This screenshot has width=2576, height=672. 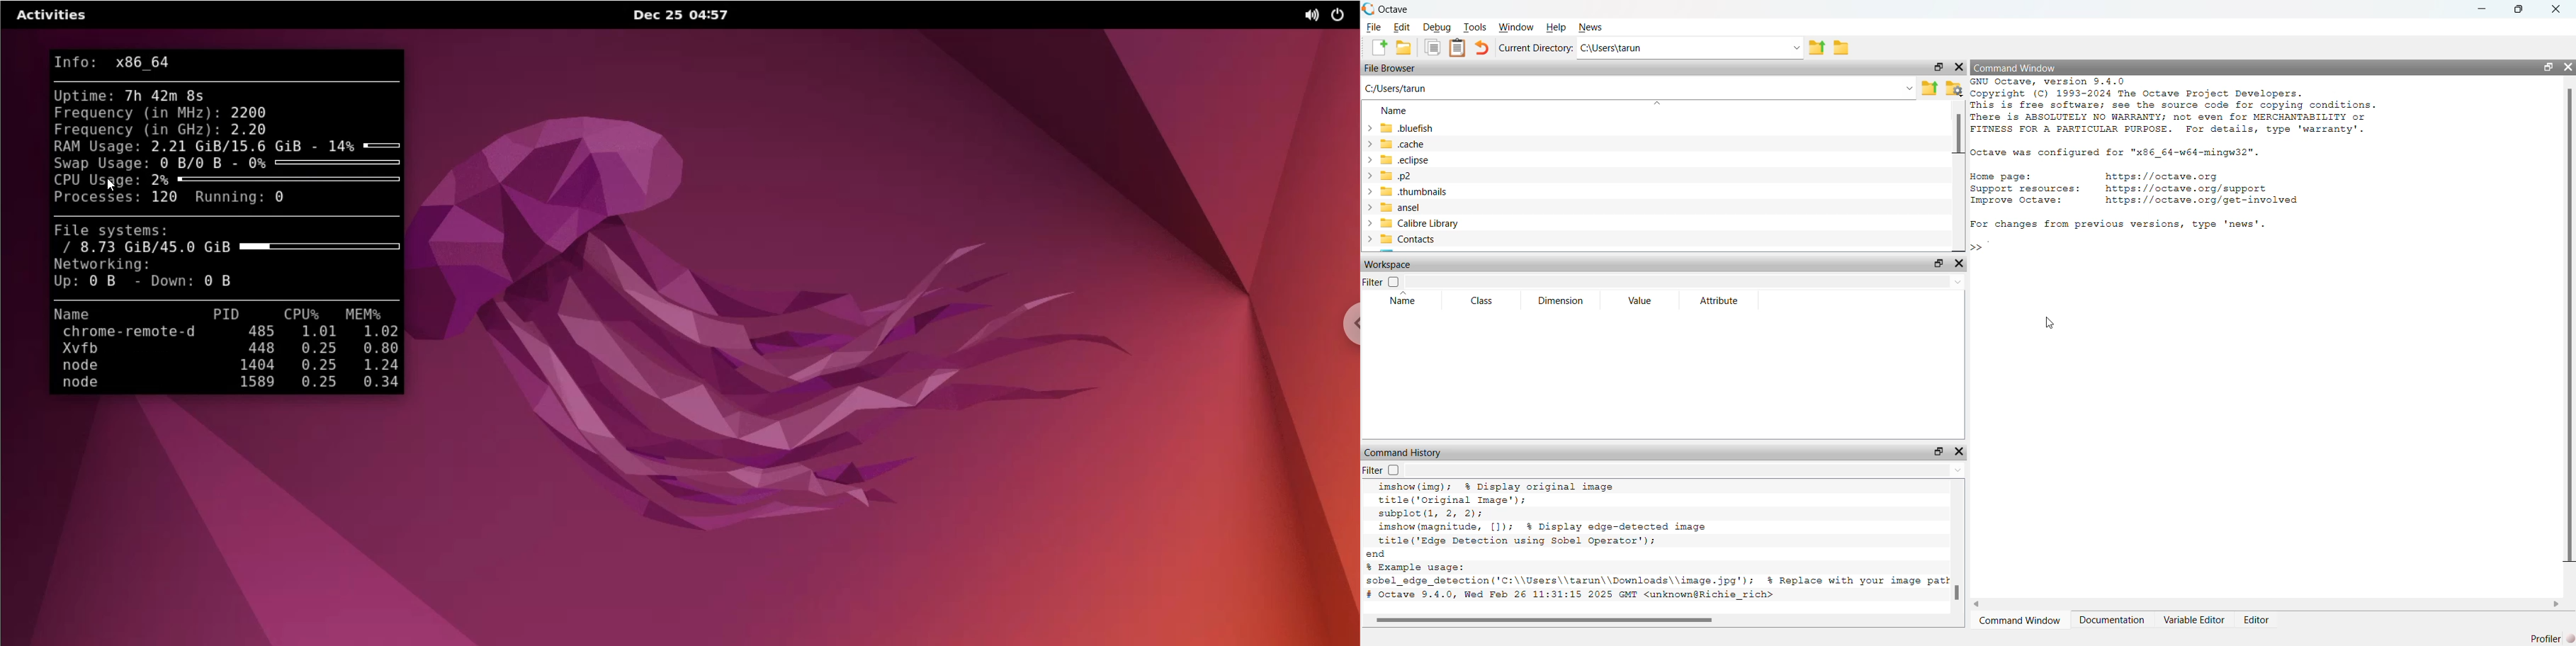 What do you see at coordinates (2020, 622) in the screenshot?
I see `Command Window` at bounding box center [2020, 622].